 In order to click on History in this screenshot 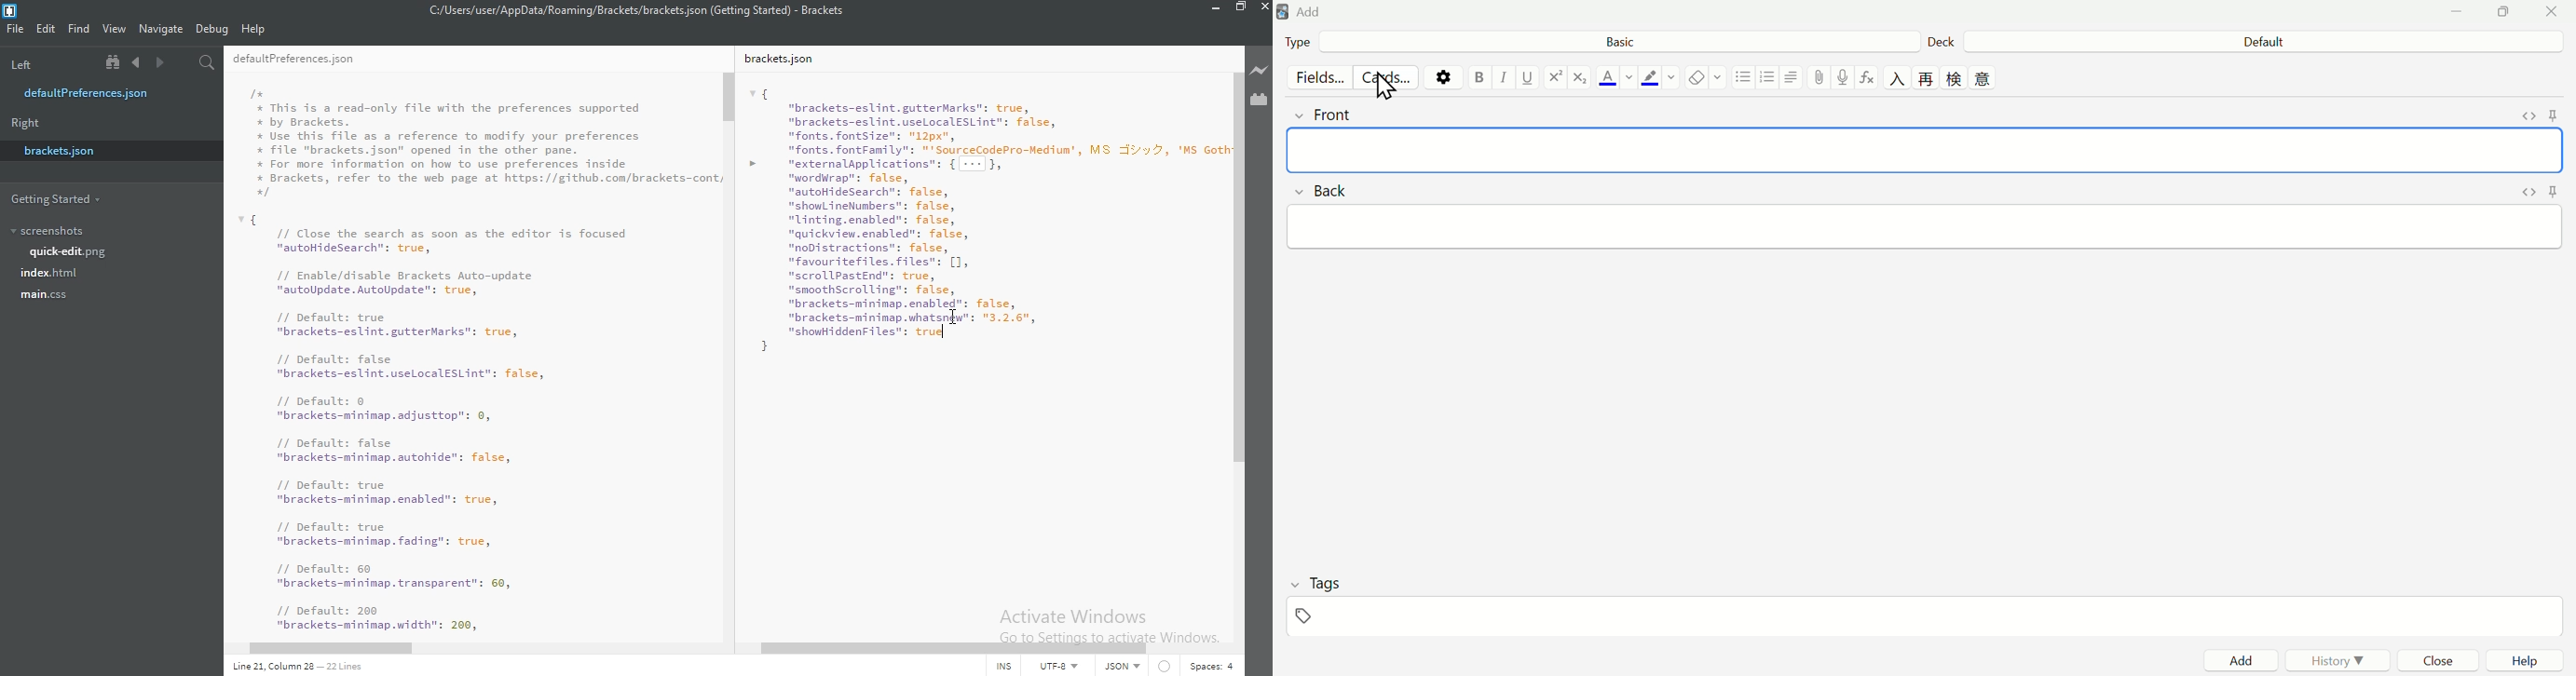, I will do `click(2337, 660)`.